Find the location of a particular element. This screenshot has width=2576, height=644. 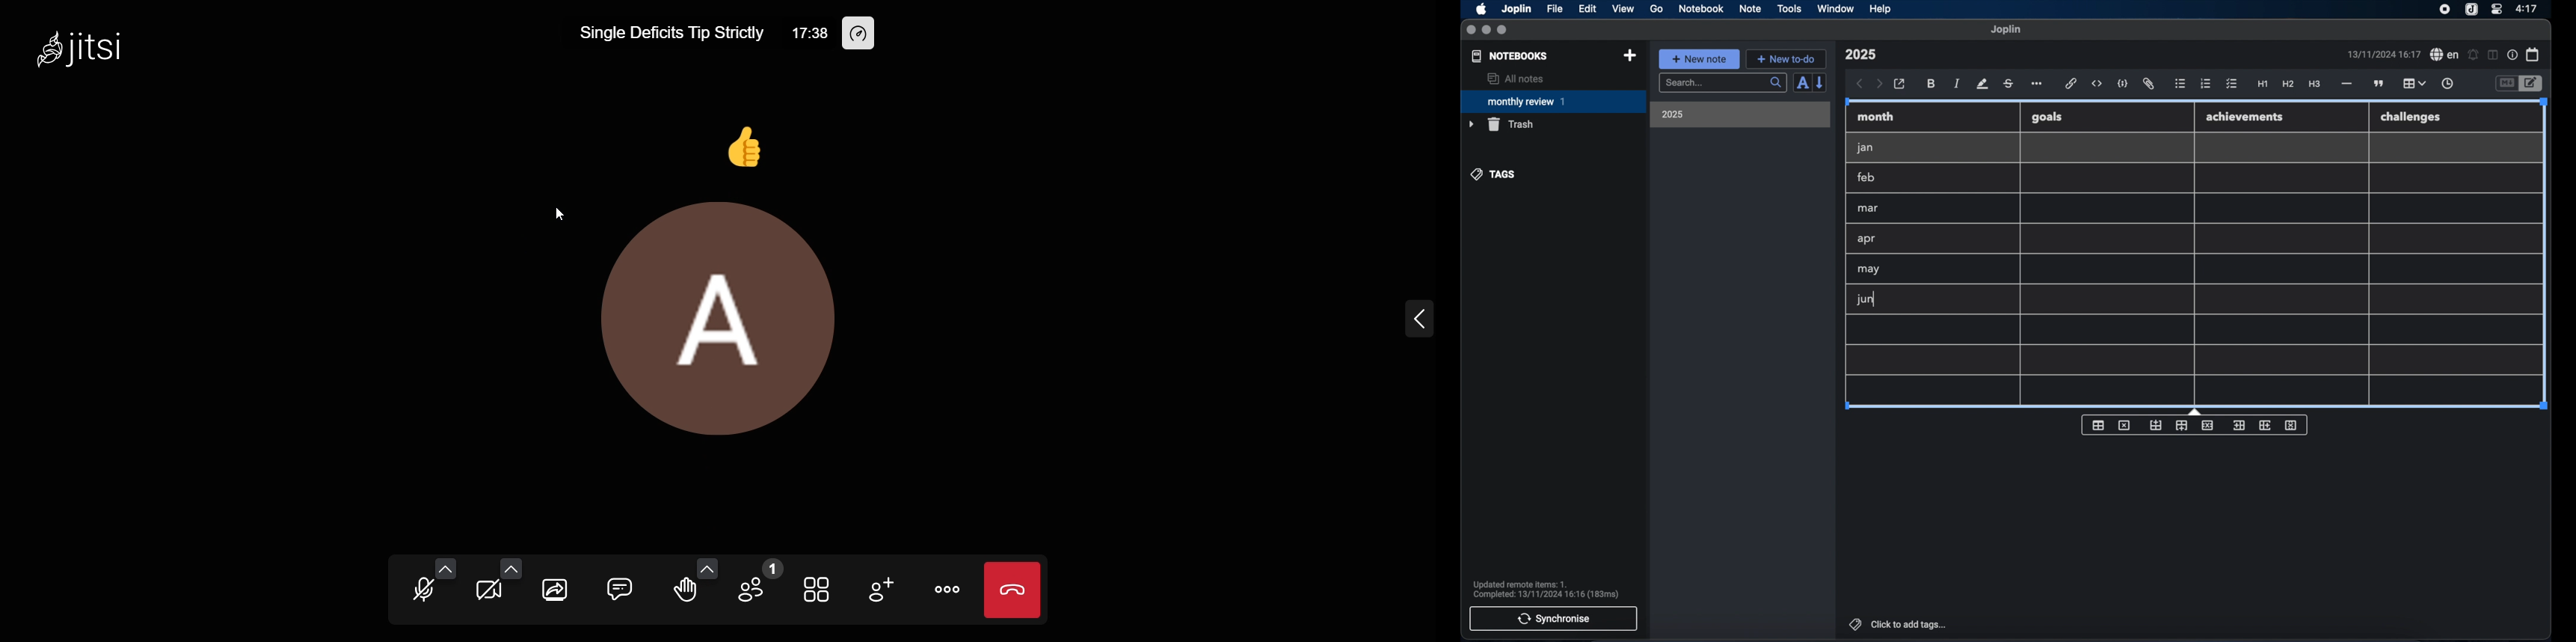

trash is located at coordinates (1501, 124).